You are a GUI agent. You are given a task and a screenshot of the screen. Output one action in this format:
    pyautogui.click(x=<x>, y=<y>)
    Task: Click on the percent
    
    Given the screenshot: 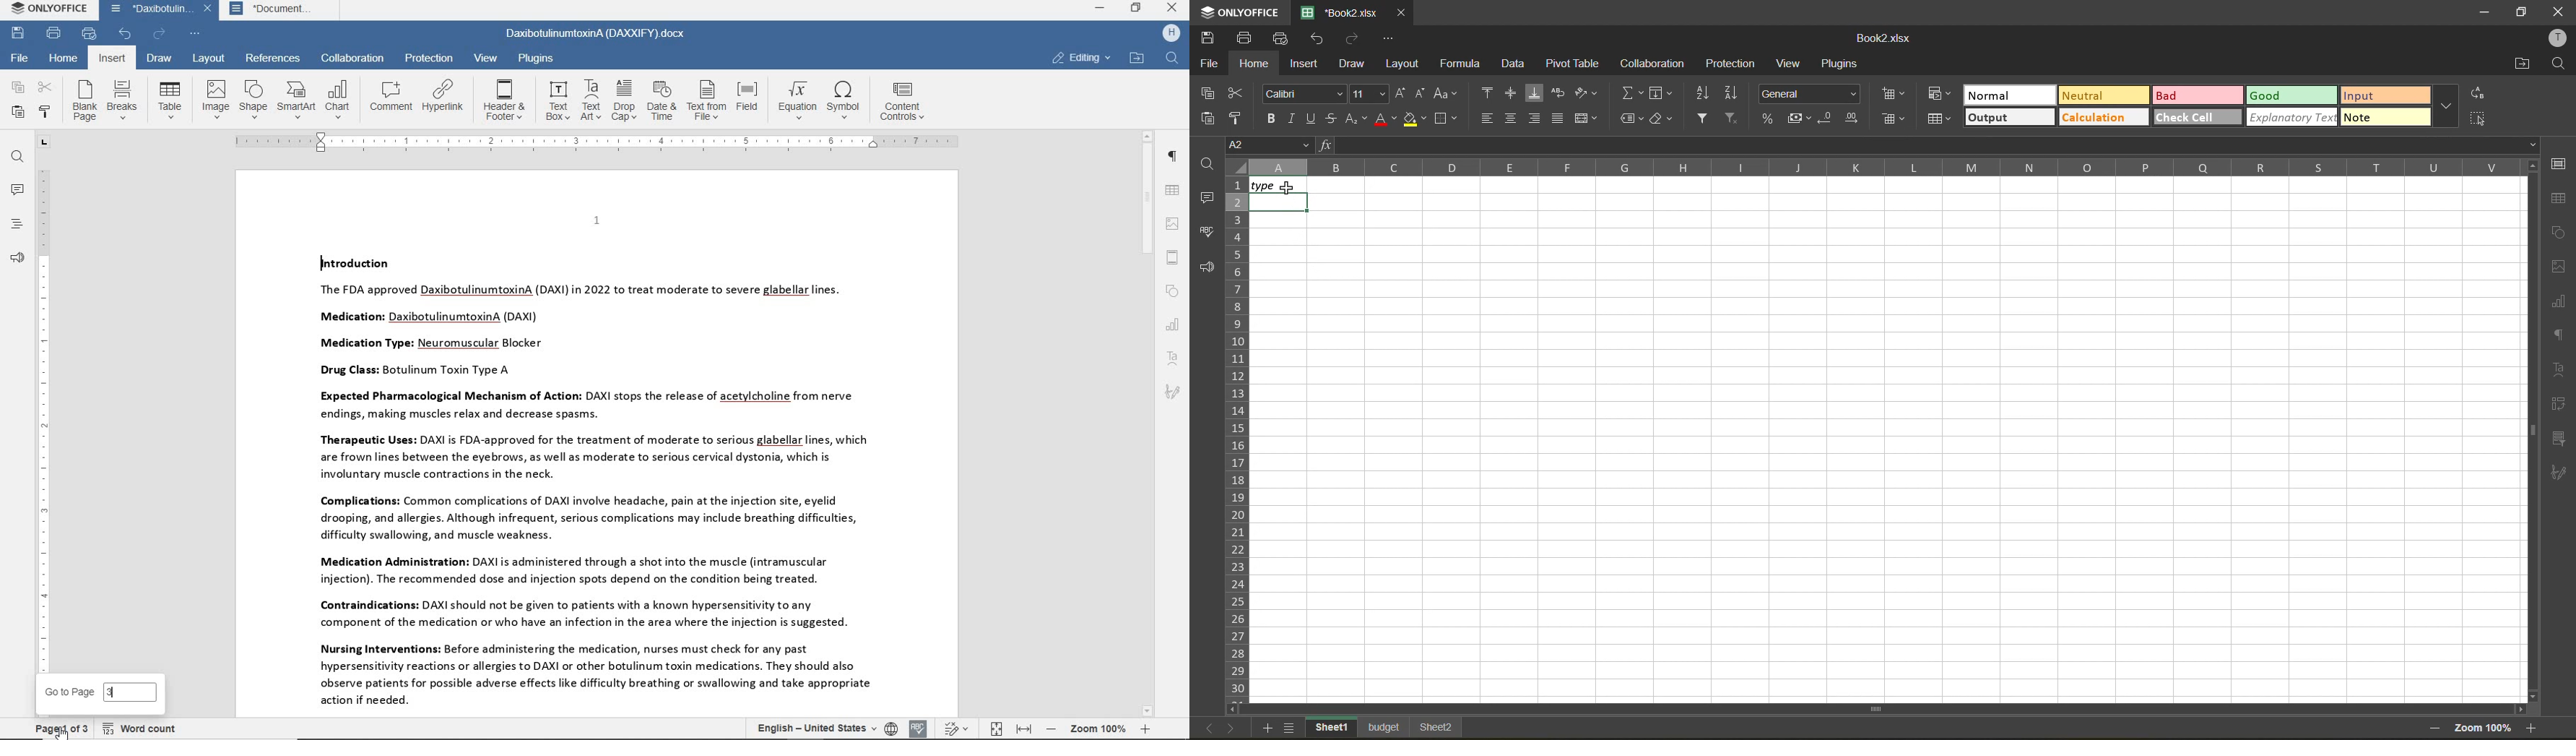 What is the action you would take?
    pyautogui.click(x=1768, y=120)
    